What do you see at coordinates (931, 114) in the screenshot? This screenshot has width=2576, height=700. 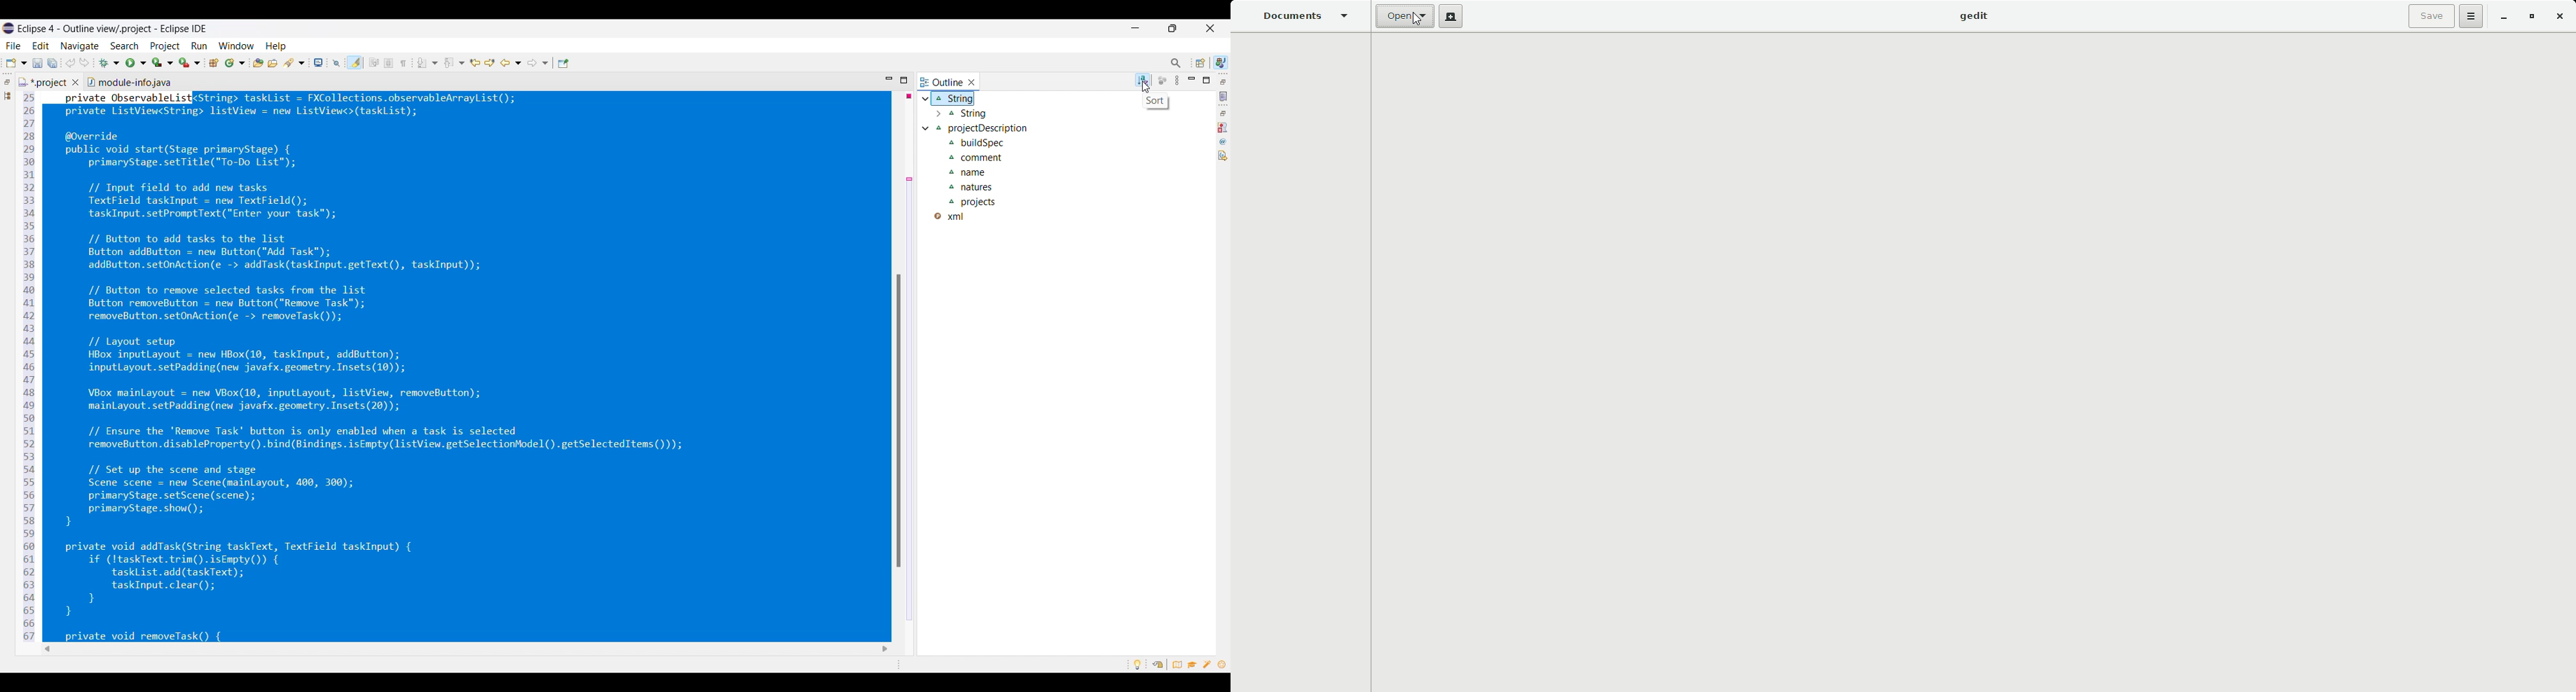 I see `Expand/Collapse` at bounding box center [931, 114].